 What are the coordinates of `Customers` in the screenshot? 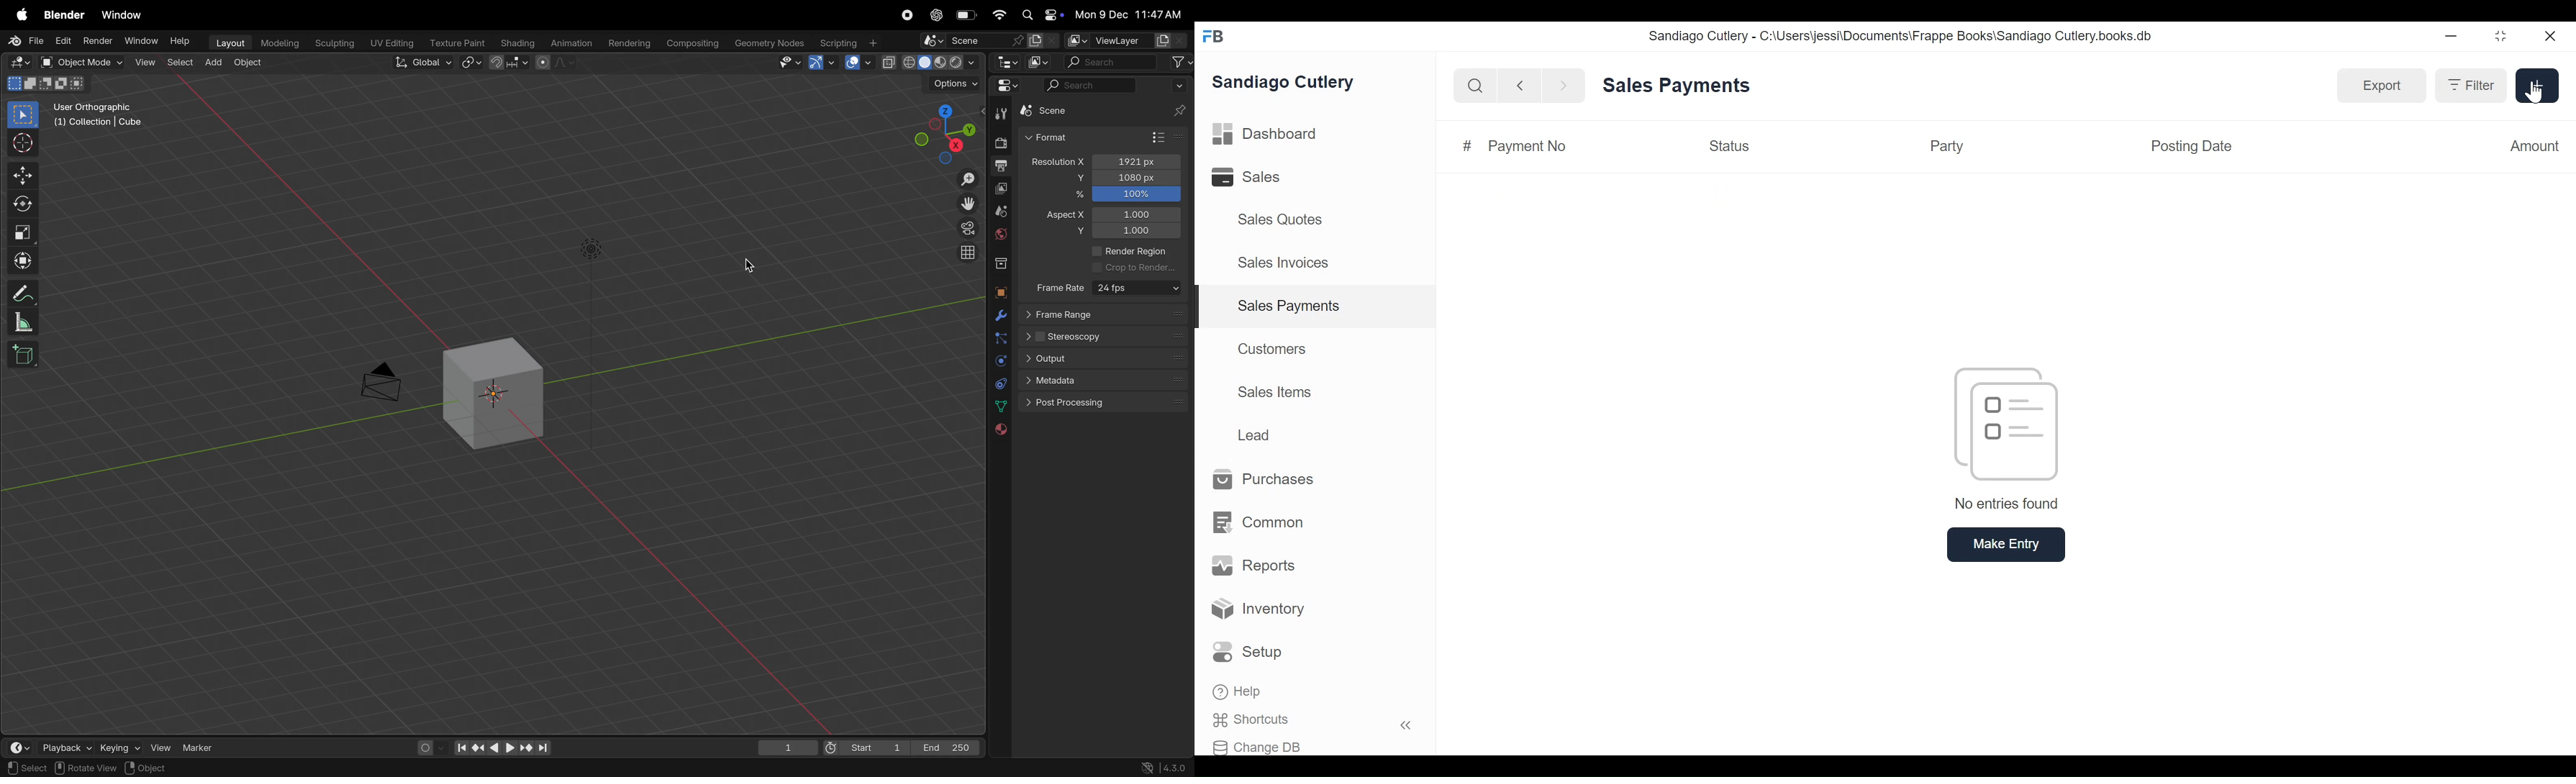 It's located at (1274, 348).